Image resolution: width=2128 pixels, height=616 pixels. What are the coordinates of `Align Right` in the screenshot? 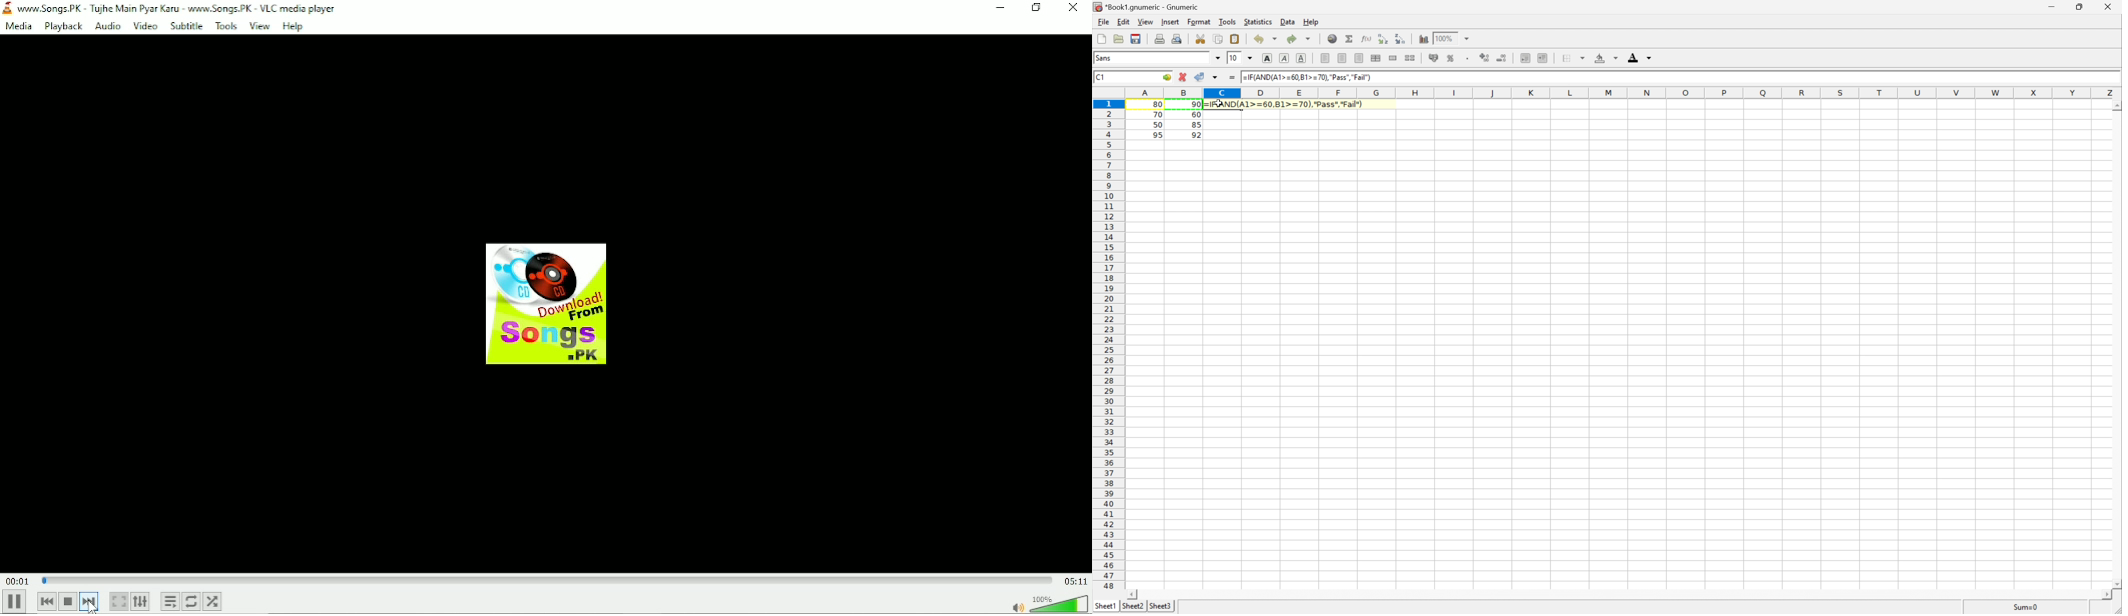 It's located at (1325, 58).